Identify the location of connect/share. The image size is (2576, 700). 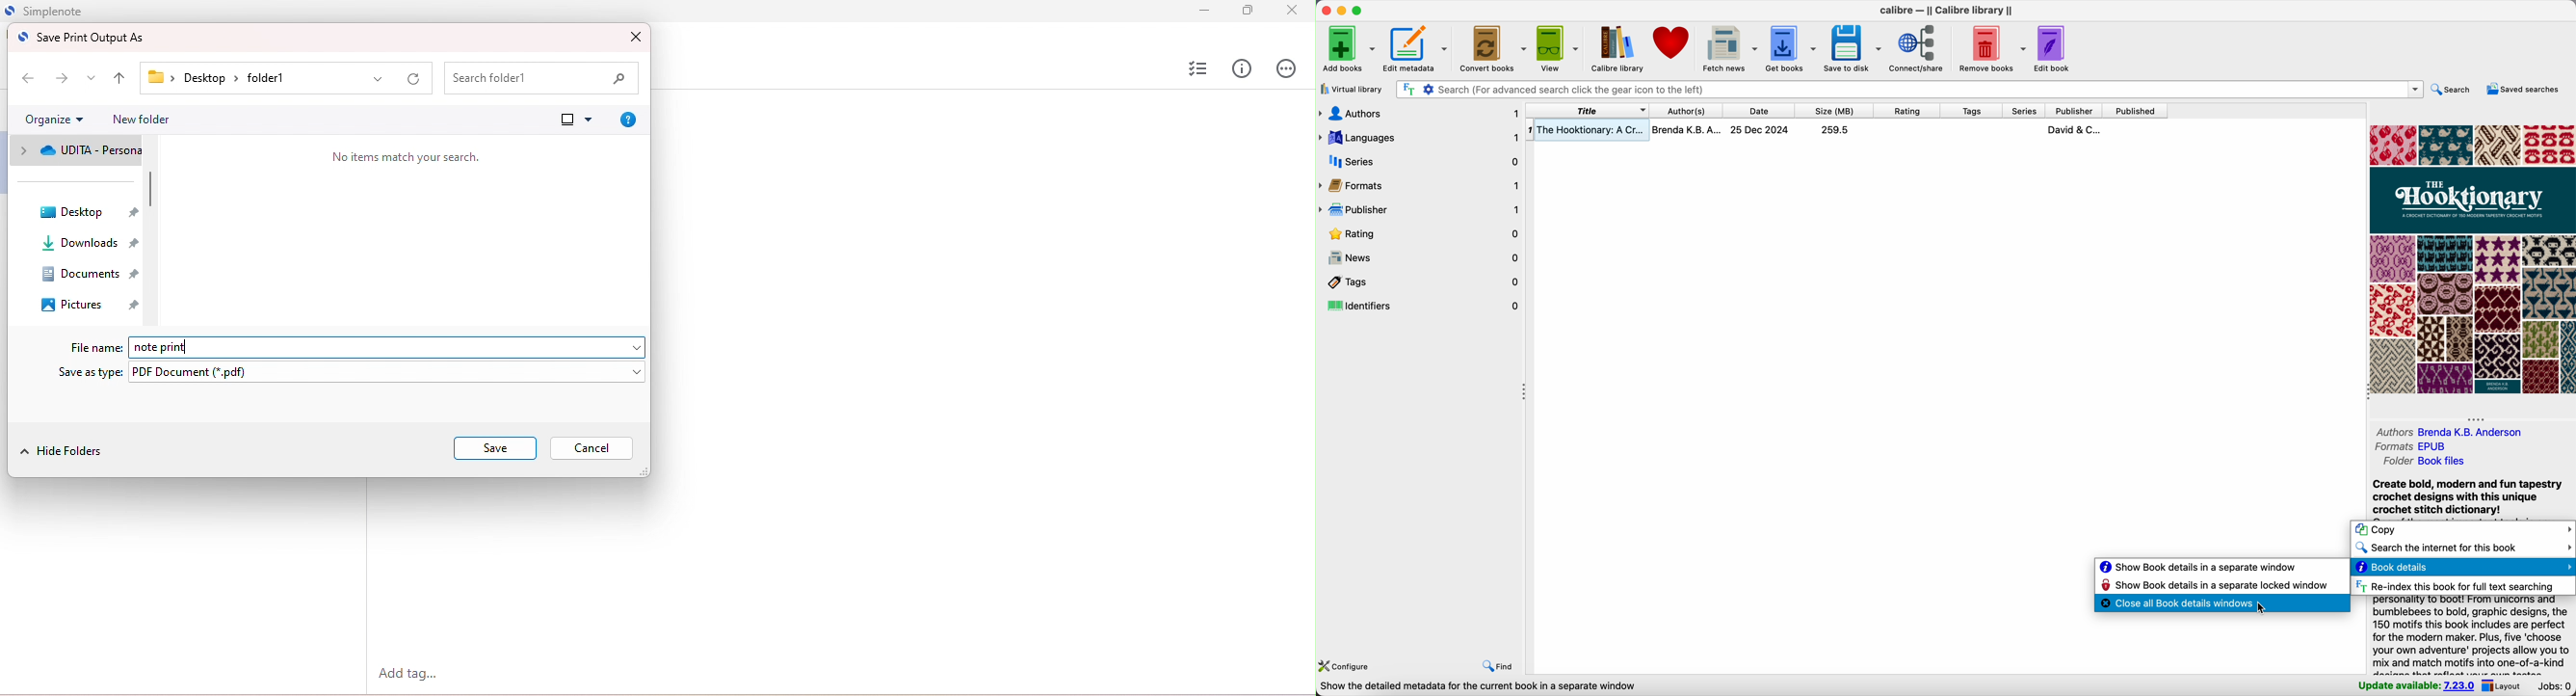
(1919, 48).